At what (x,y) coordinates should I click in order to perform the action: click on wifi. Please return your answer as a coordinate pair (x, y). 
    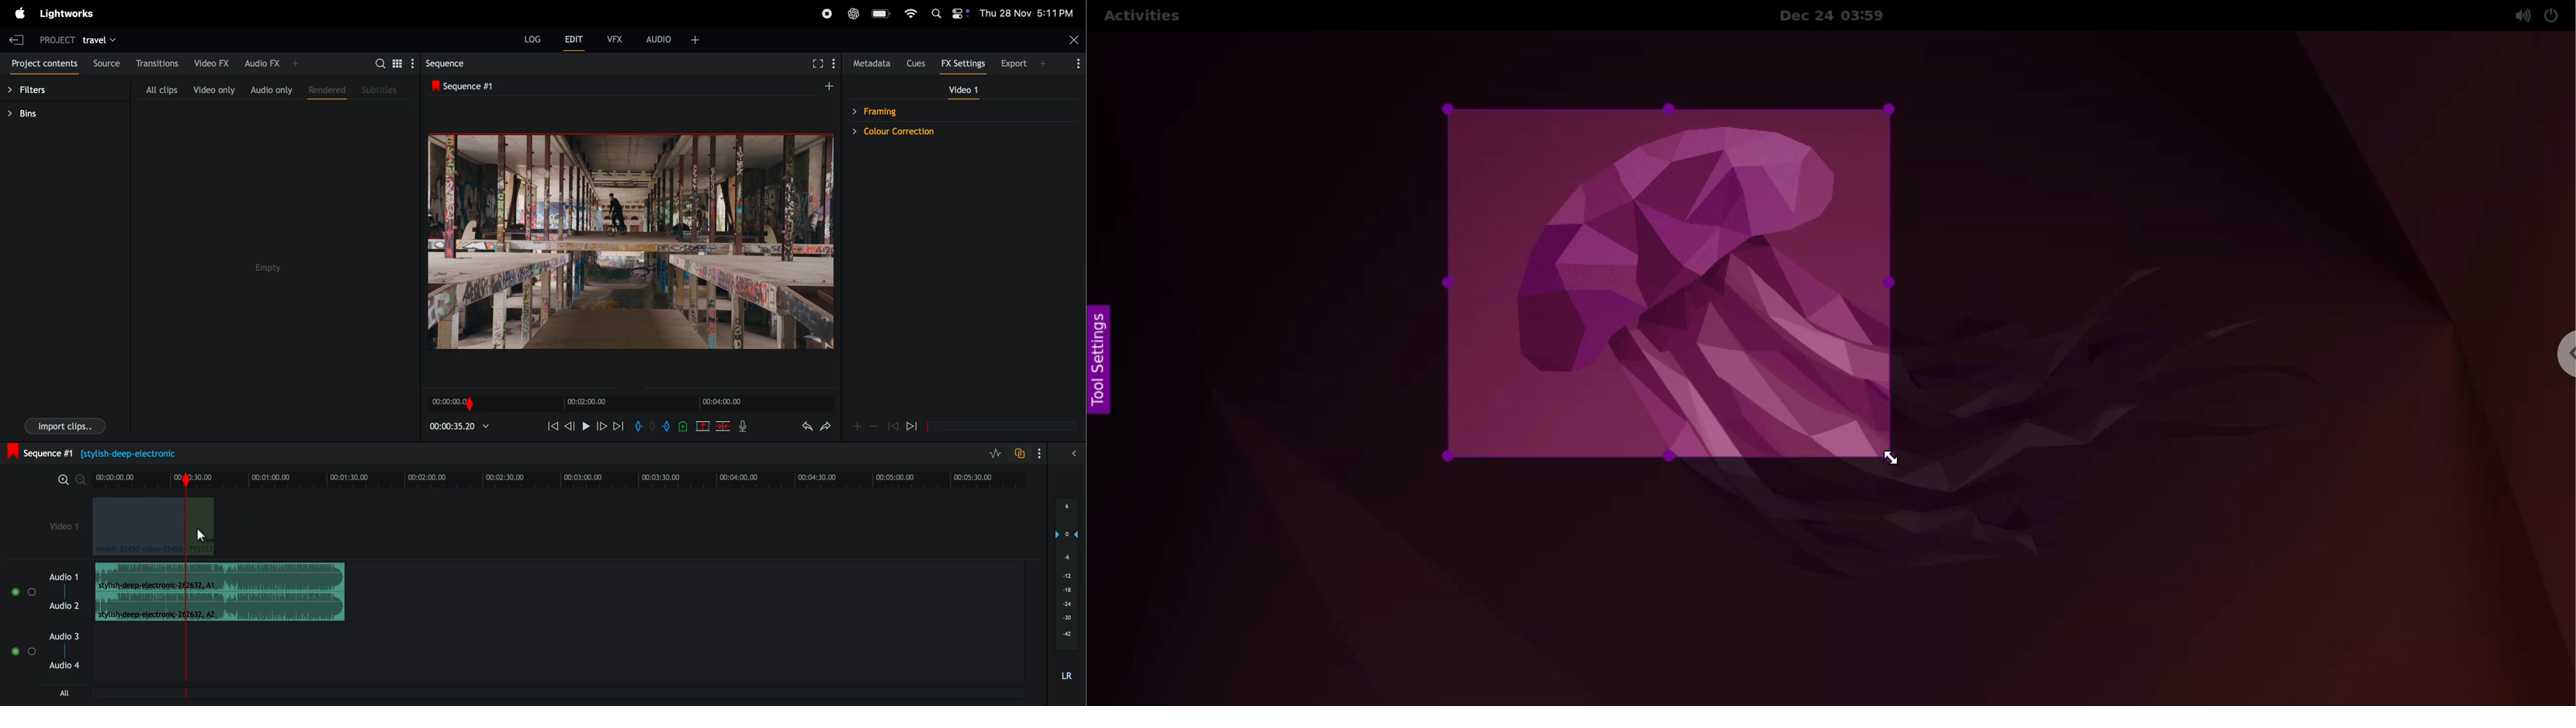
    Looking at the image, I should click on (911, 12).